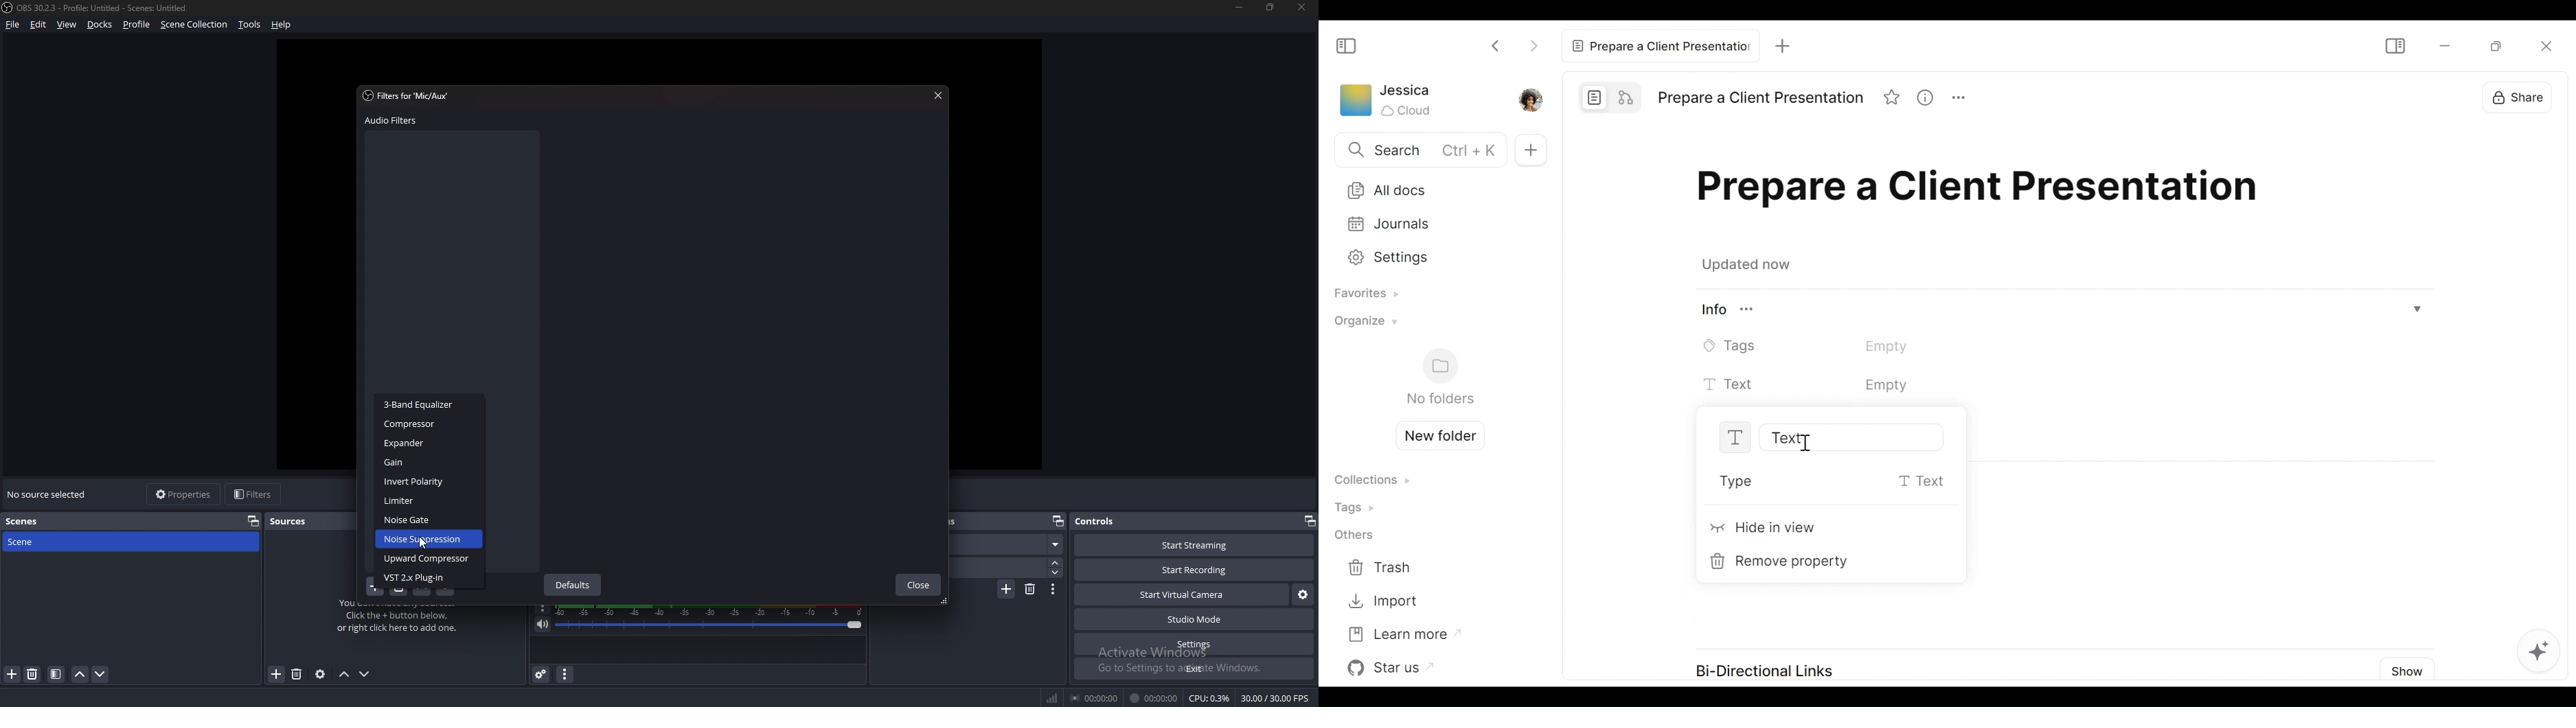 The width and height of the screenshot is (2576, 728). What do you see at coordinates (1005, 590) in the screenshot?
I see `add transition` at bounding box center [1005, 590].